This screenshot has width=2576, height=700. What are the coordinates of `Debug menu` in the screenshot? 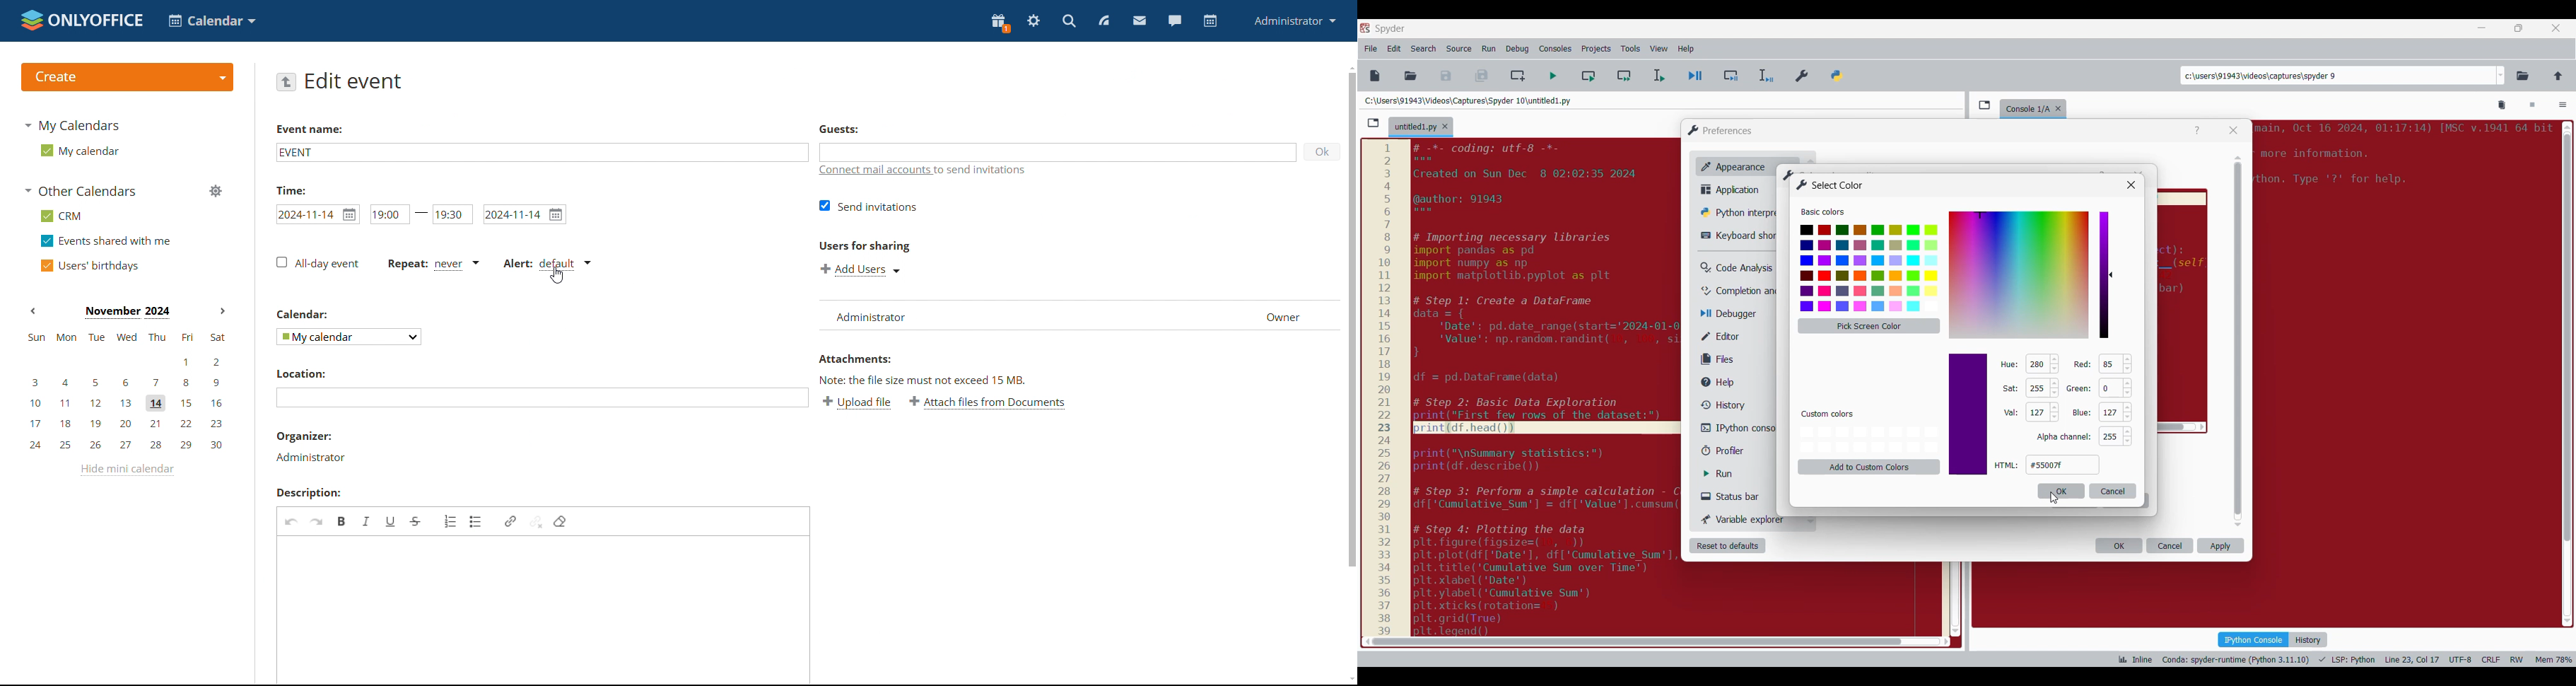 It's located at (1517, 49).